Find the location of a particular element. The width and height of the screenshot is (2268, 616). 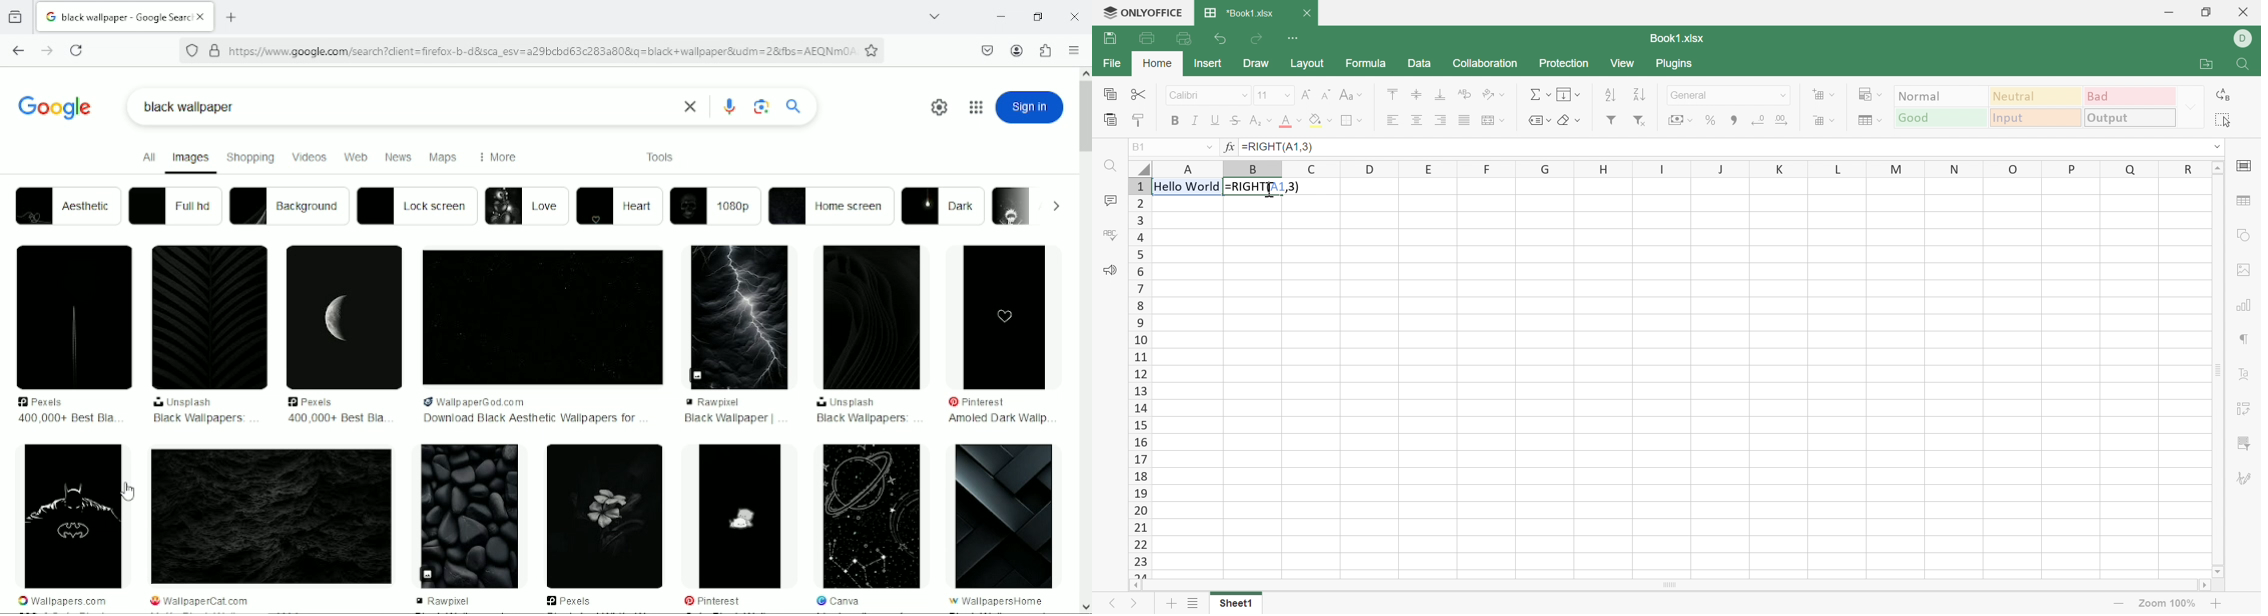

Drop down is located at coordinates (1787, 95).